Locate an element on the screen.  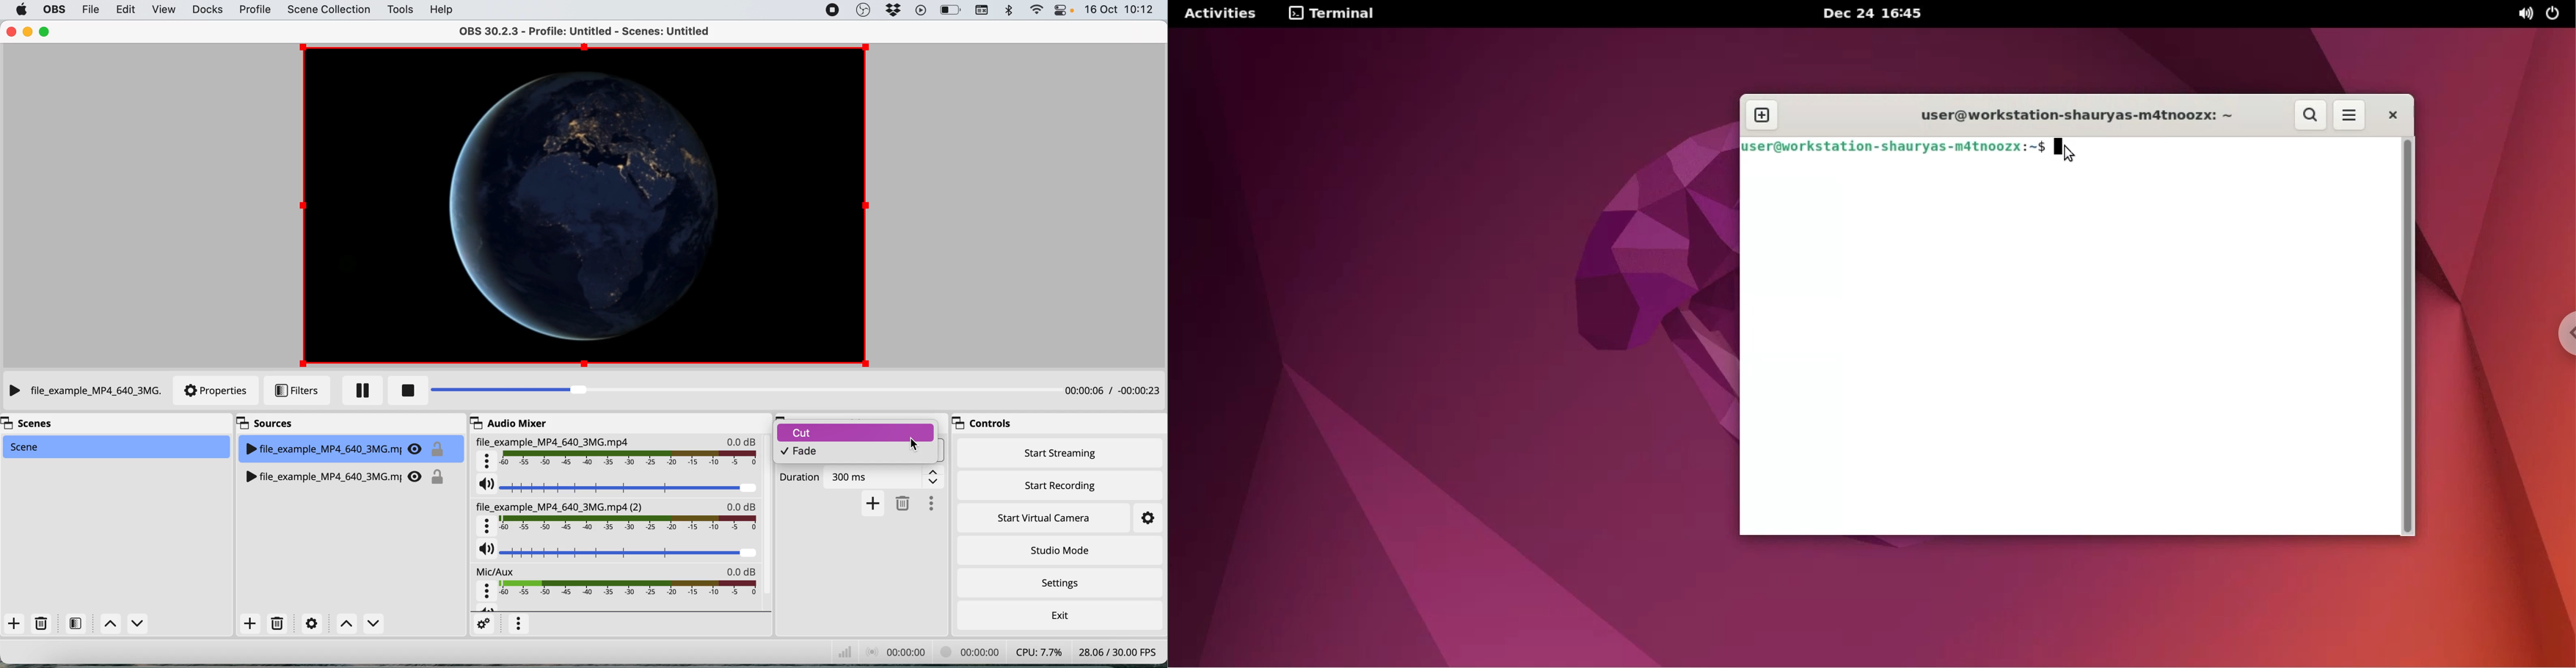
add source is located at coordinates (248, 623).